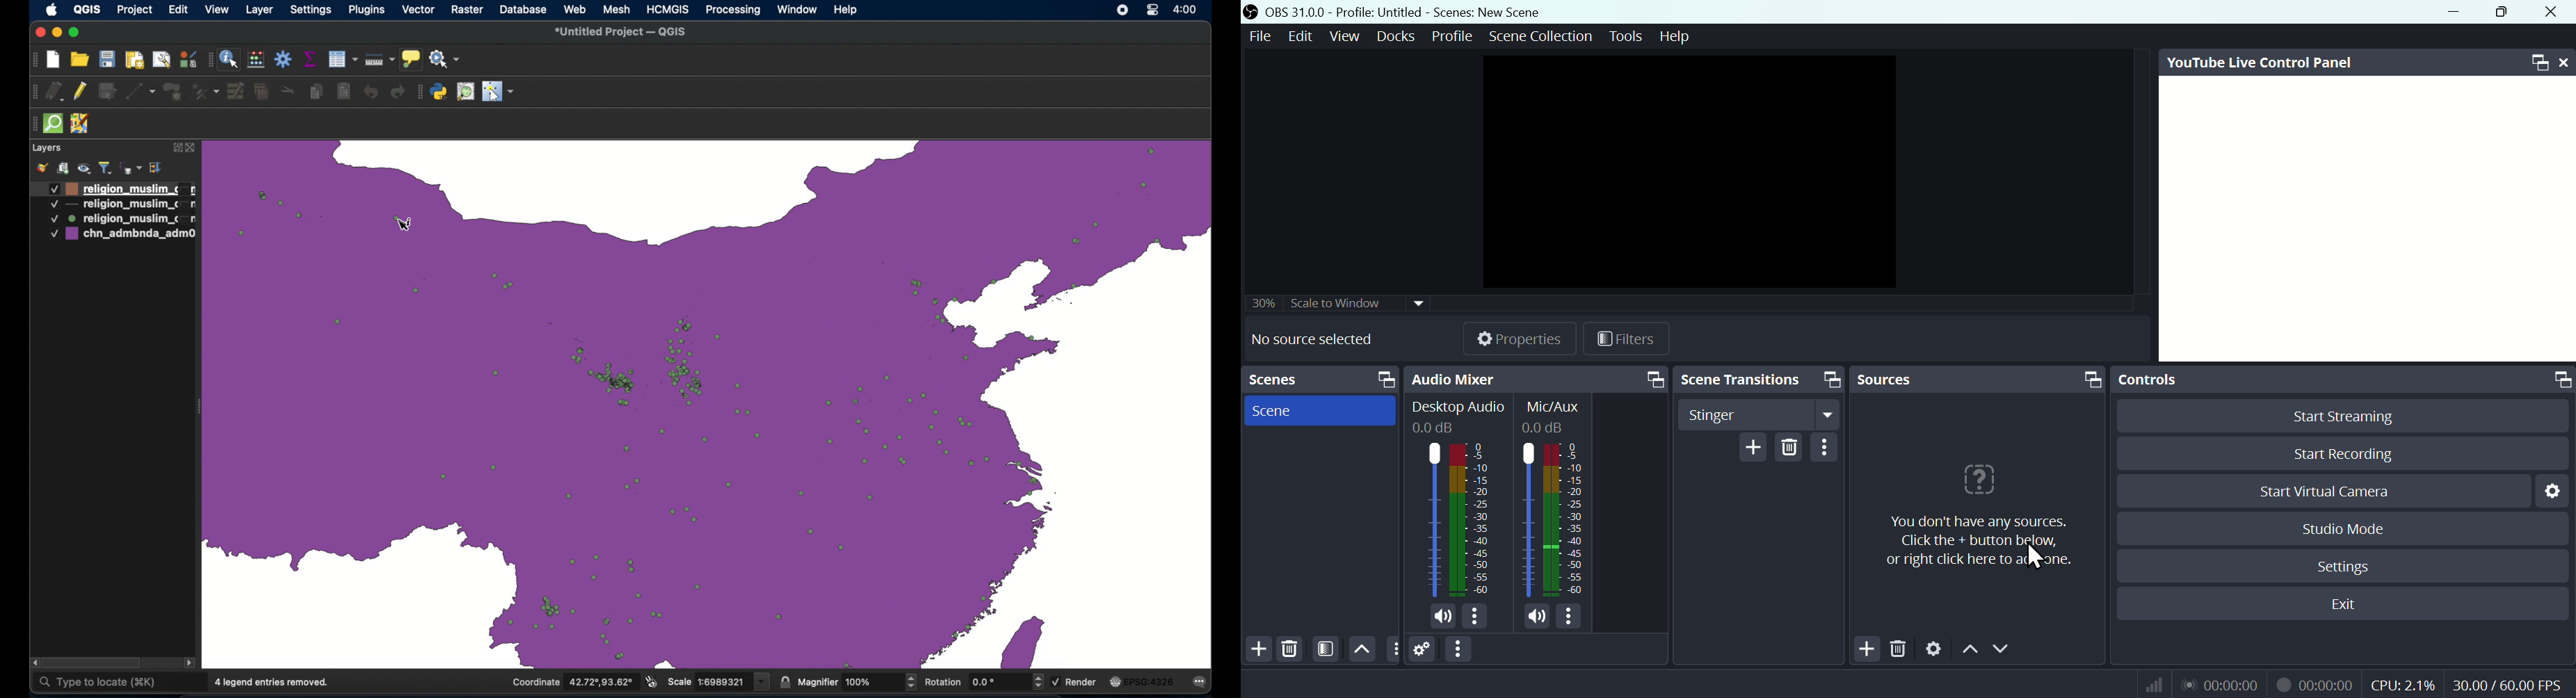 The height and width of the screenshot is (700, 2576). Describe the element at coordinates (1262, 36) in the screenshot. I see `File` at that location.